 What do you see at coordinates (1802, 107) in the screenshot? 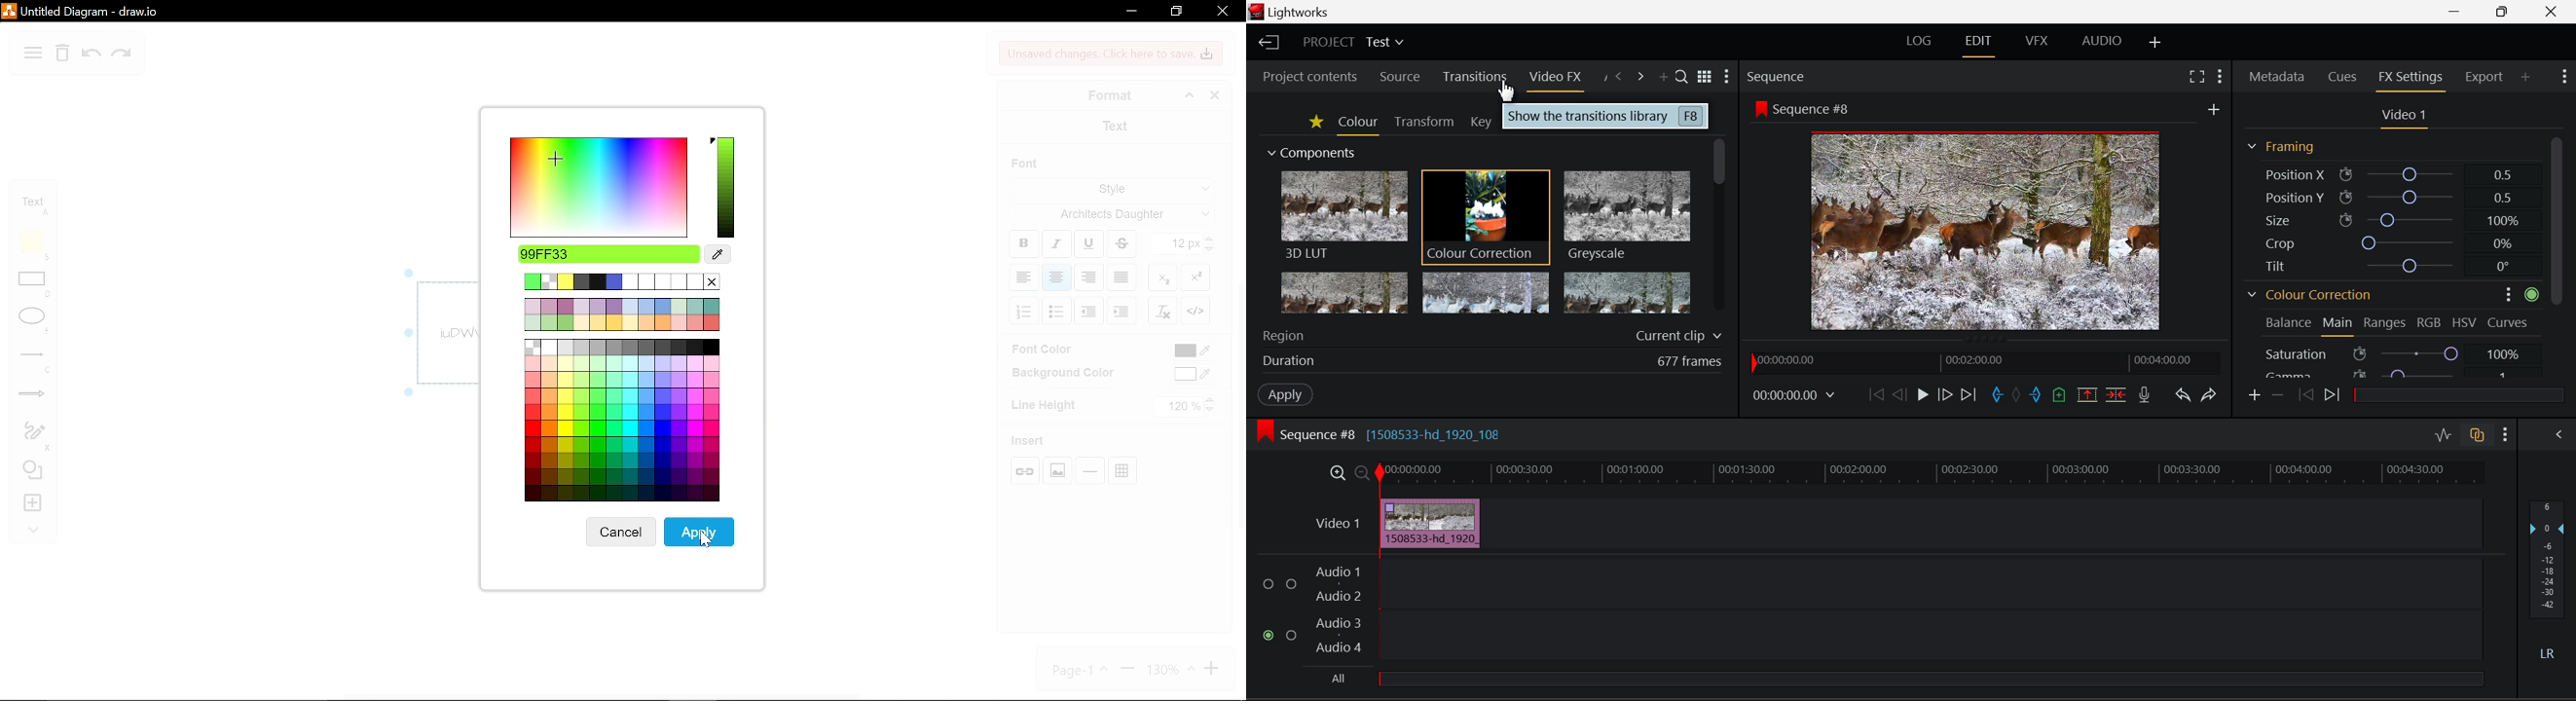
I see `Sequence #8` at bounding box center [1802, 107].